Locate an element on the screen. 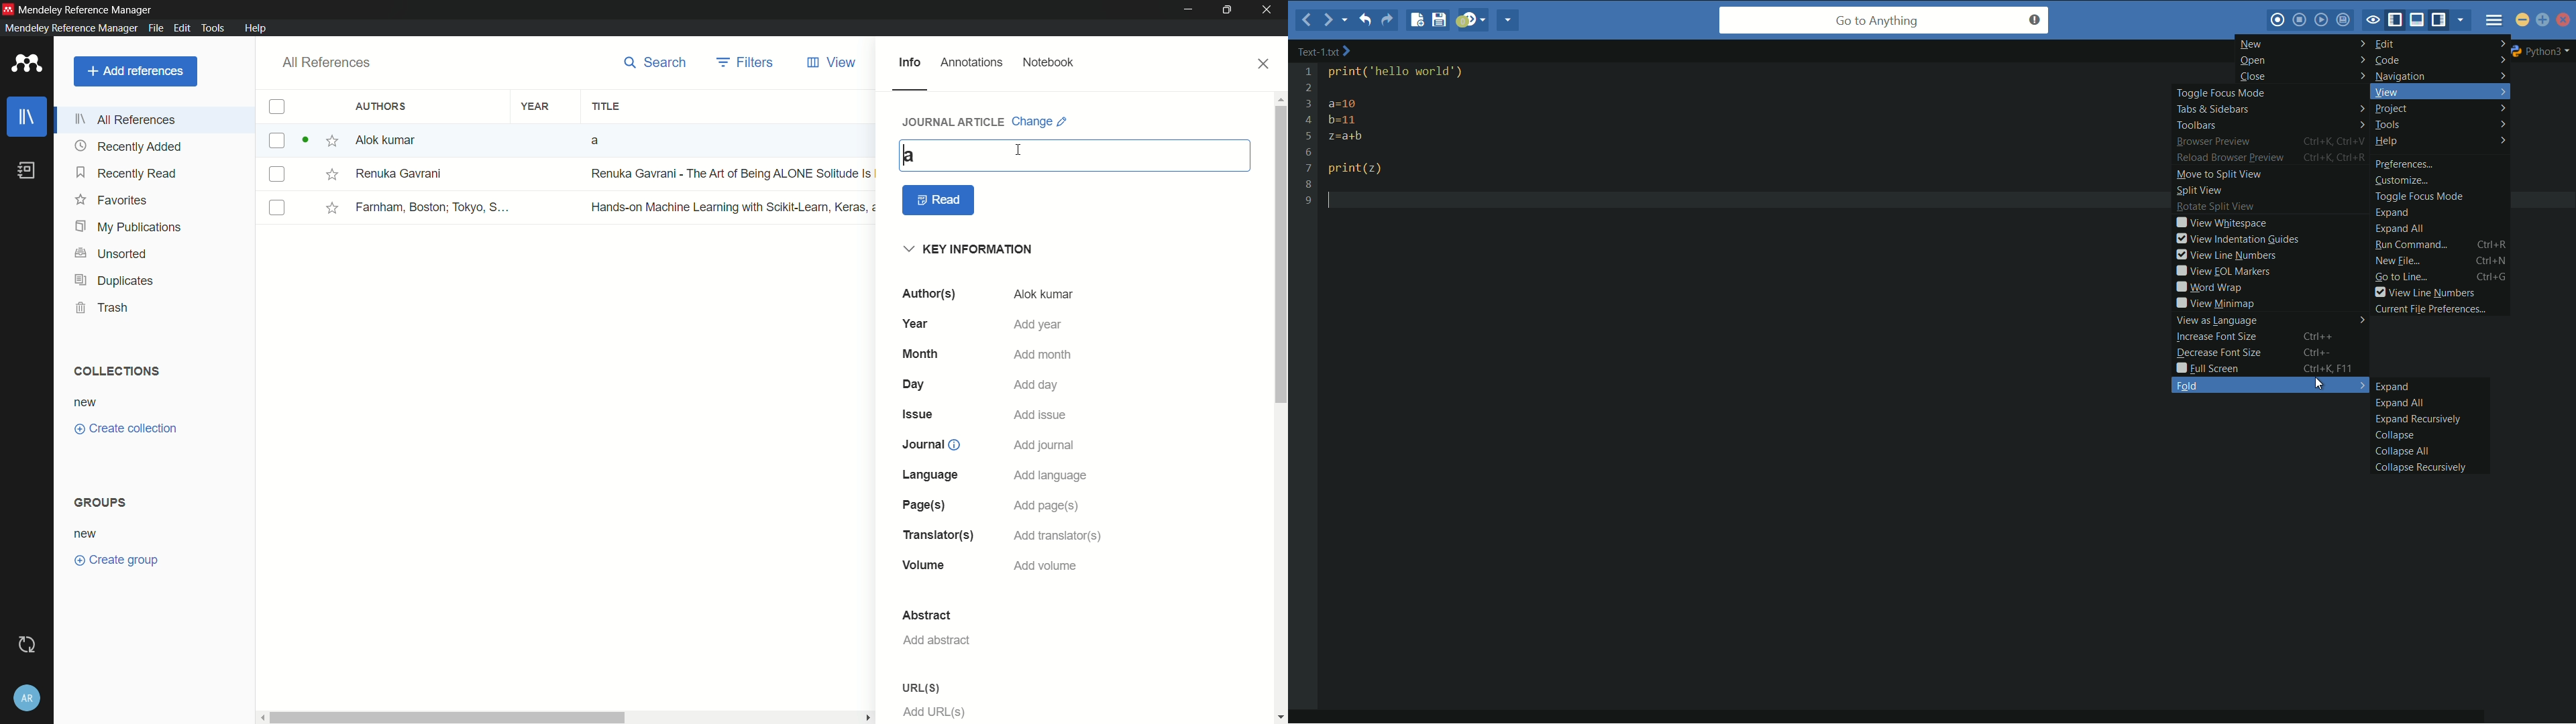 The height and width of the screenshot is (728, 2576). account and help is located at coordinates (29, 698).